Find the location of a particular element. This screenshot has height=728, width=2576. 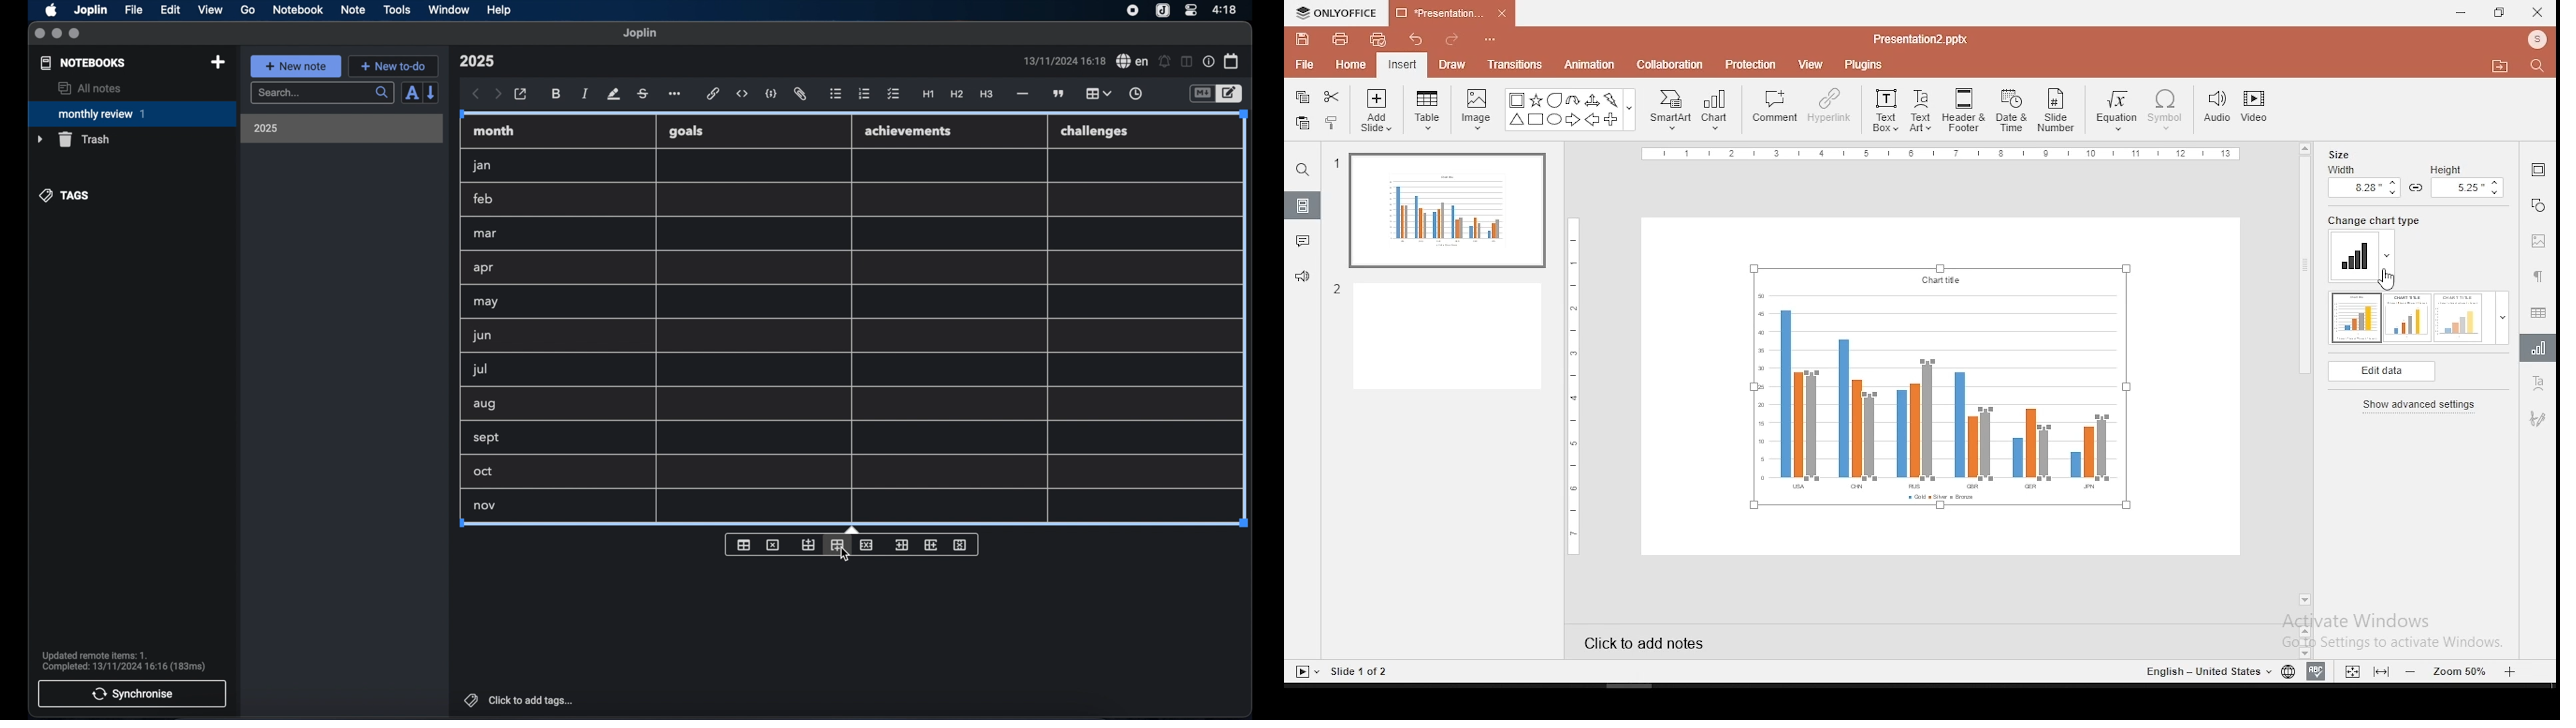

apr is located at coordinates (485, 268).